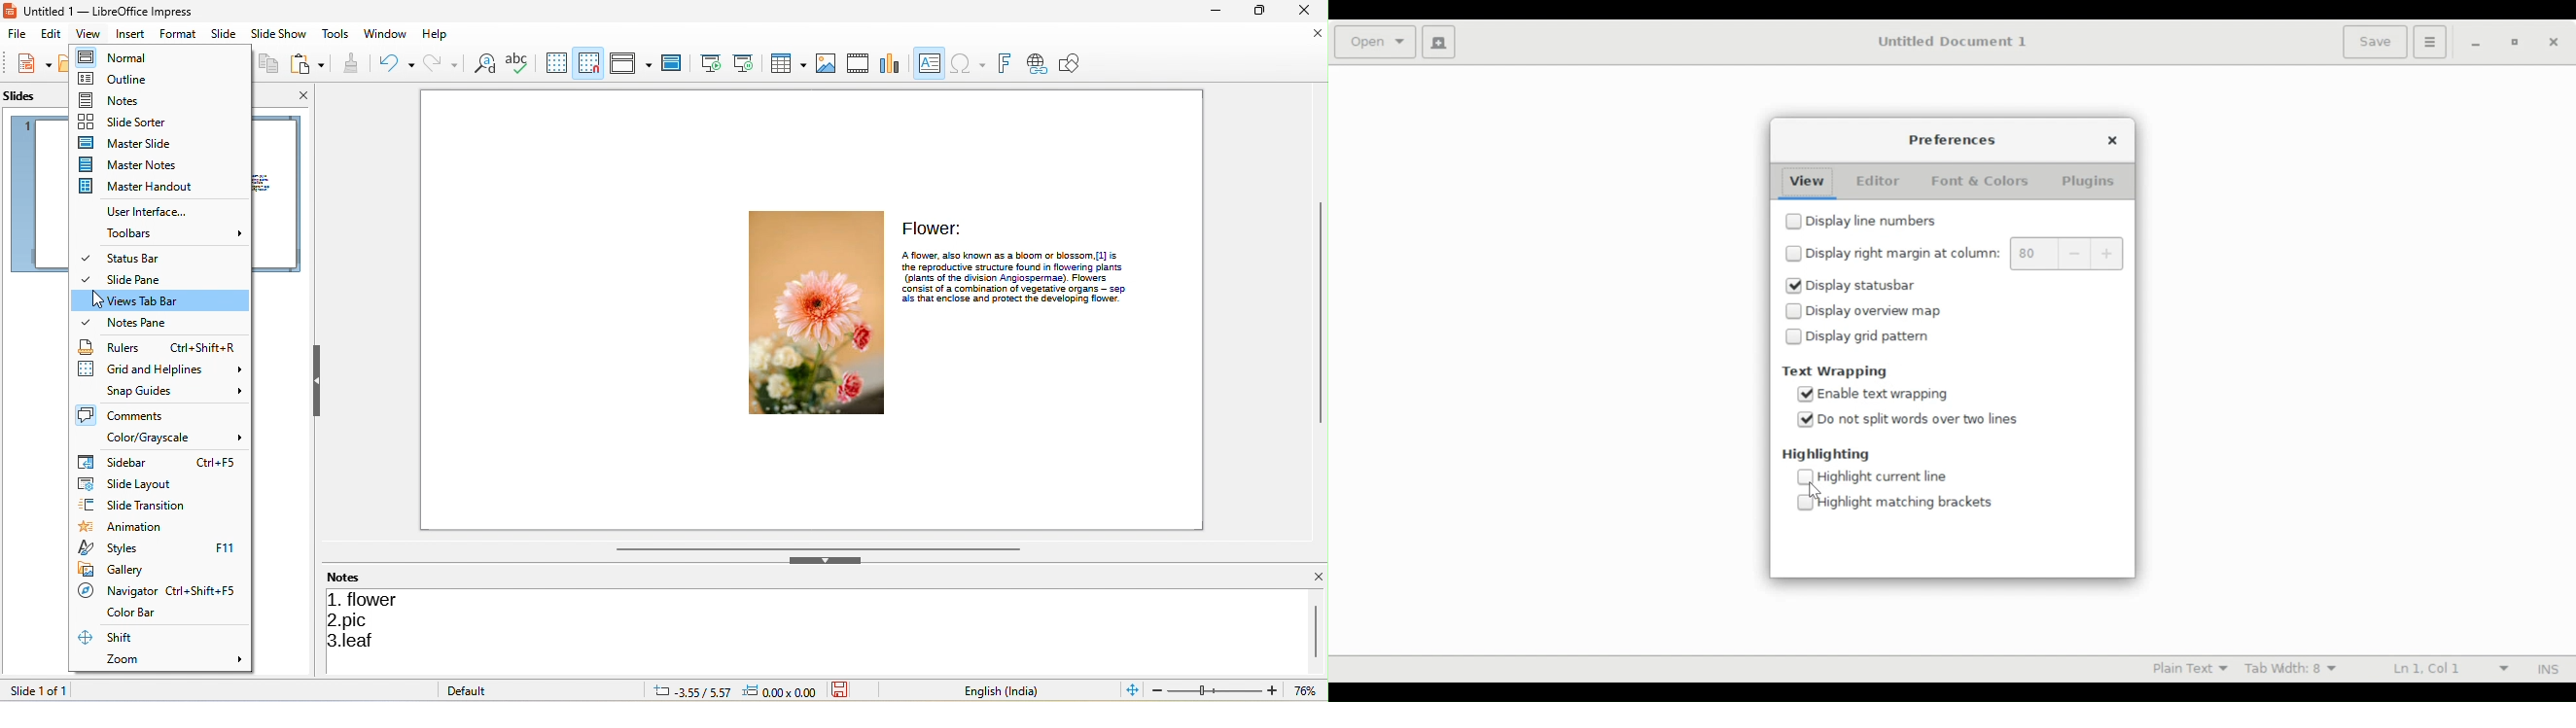 The width and height of the screenshot is (2576, 728). What do you see at coordinates (15, 35) in the screenshot?
I see `file` at bounding box center [15, 35].